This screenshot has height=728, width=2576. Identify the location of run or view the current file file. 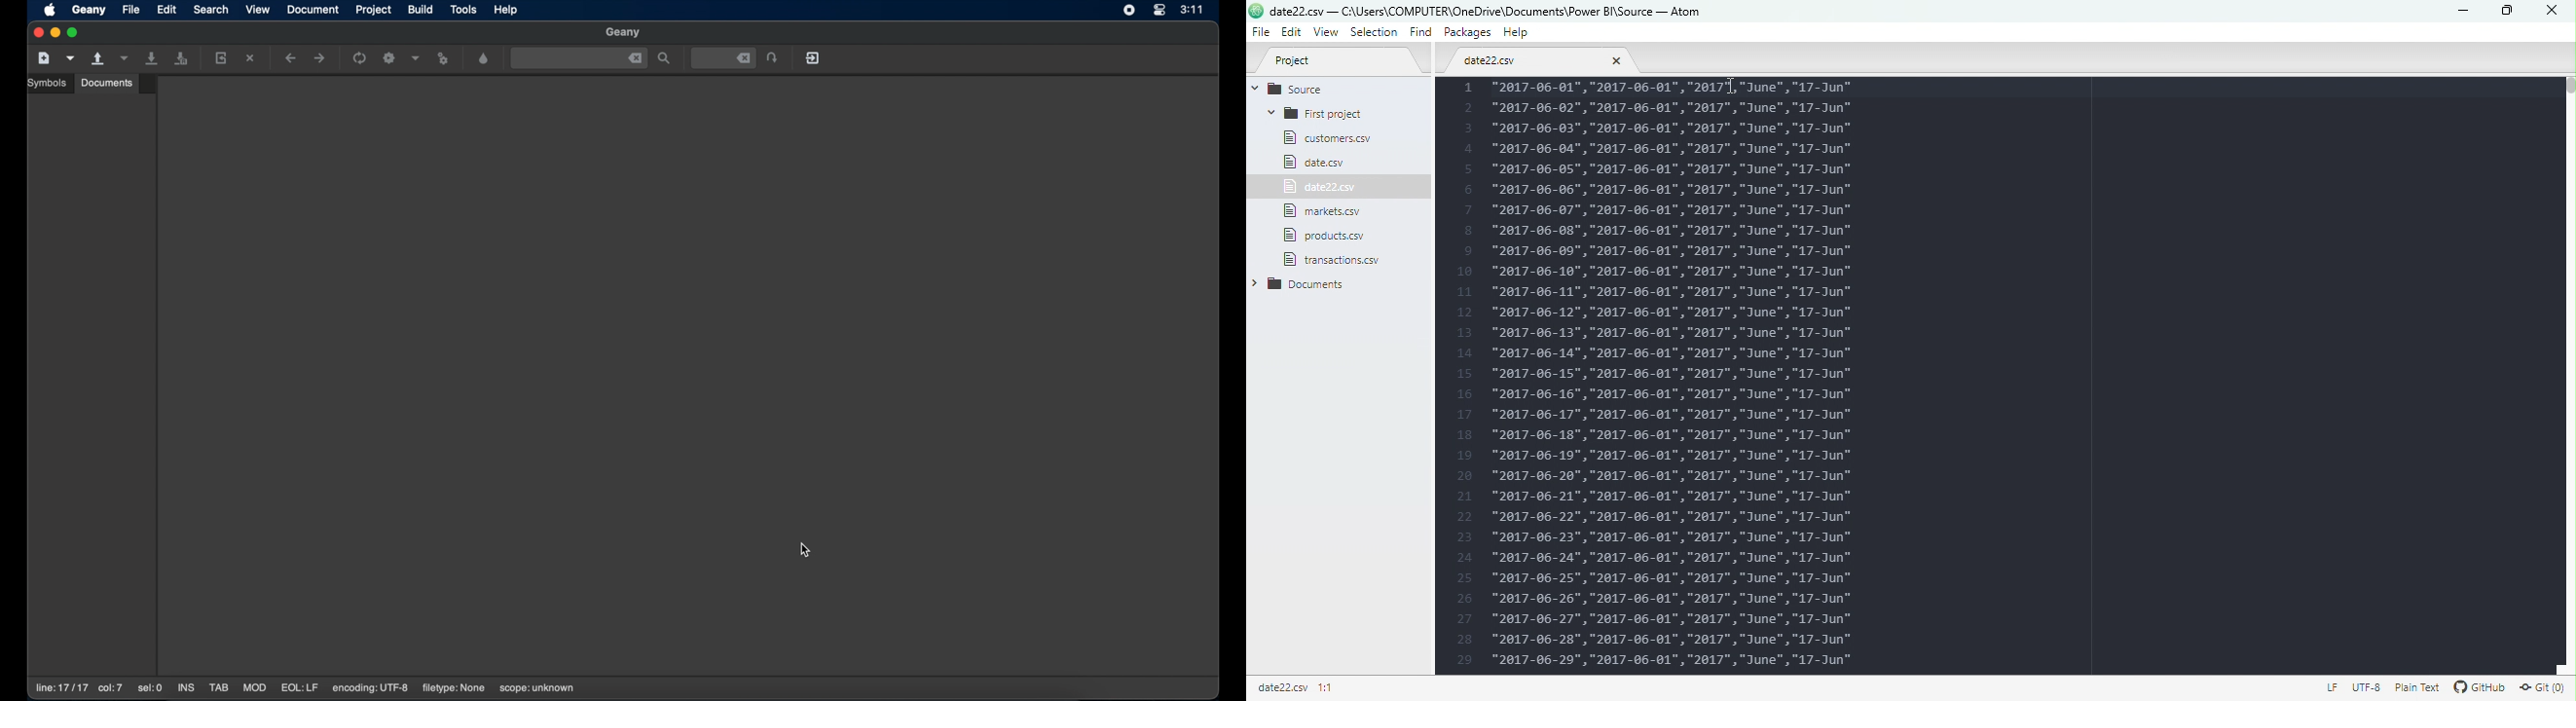
(445, 59).